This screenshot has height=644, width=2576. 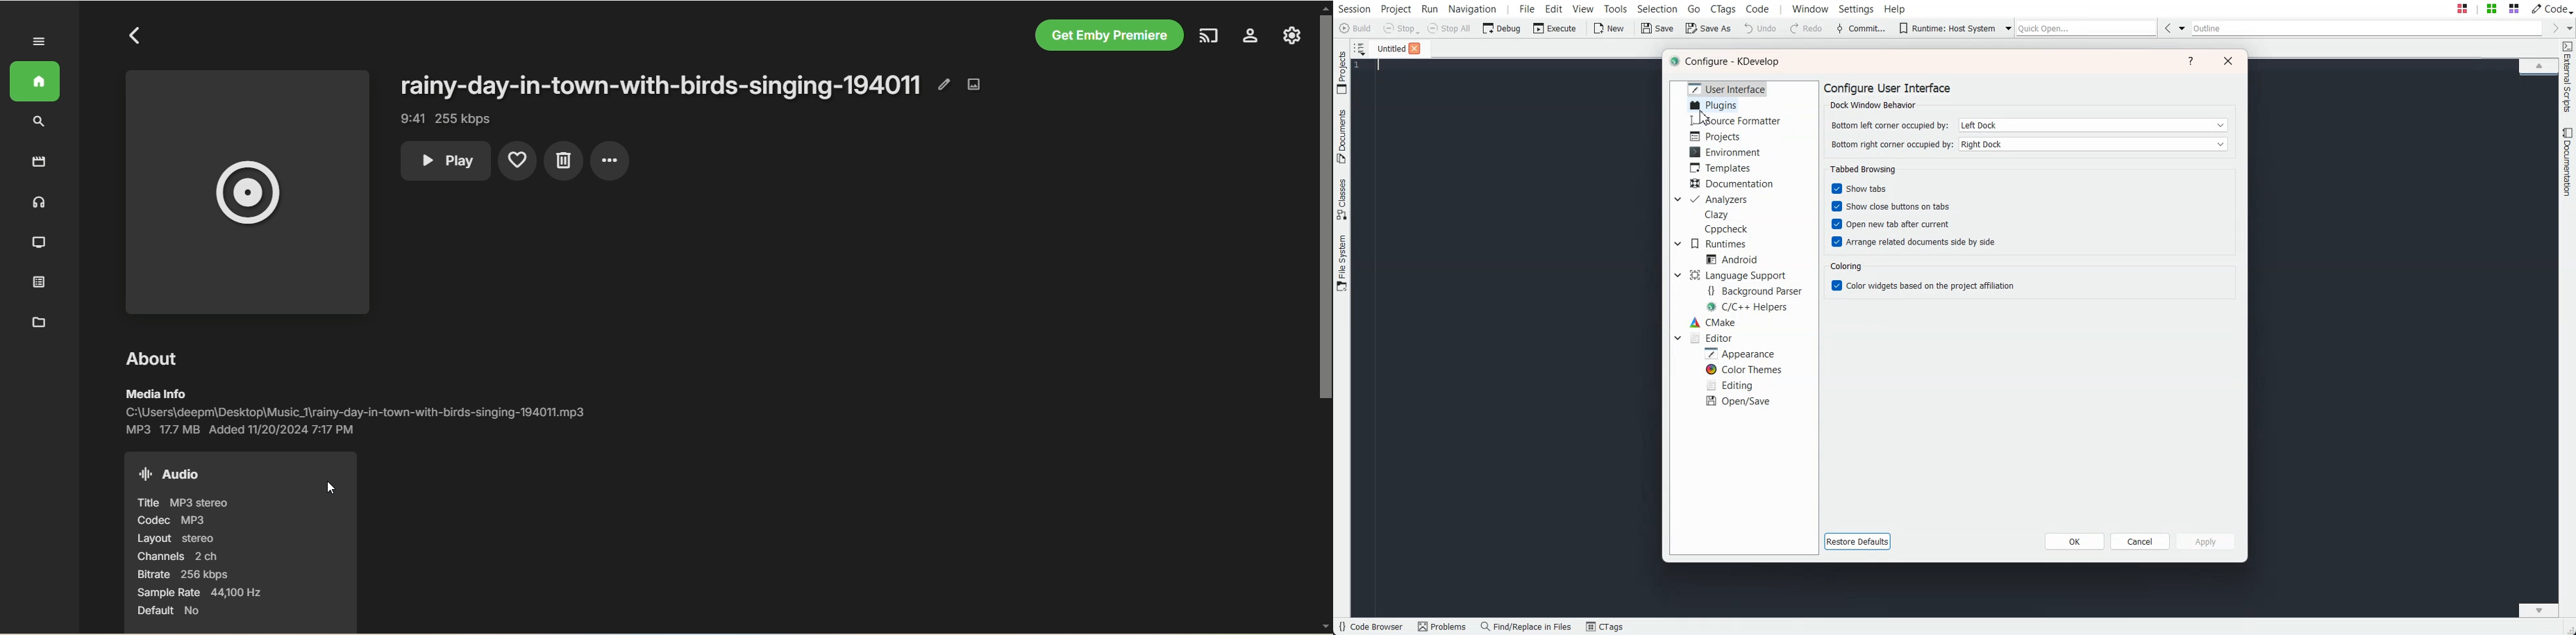 What do you see at coordinates (976, 85) in the screenshot?
I see `edit image` at bounding box center [976, 85].